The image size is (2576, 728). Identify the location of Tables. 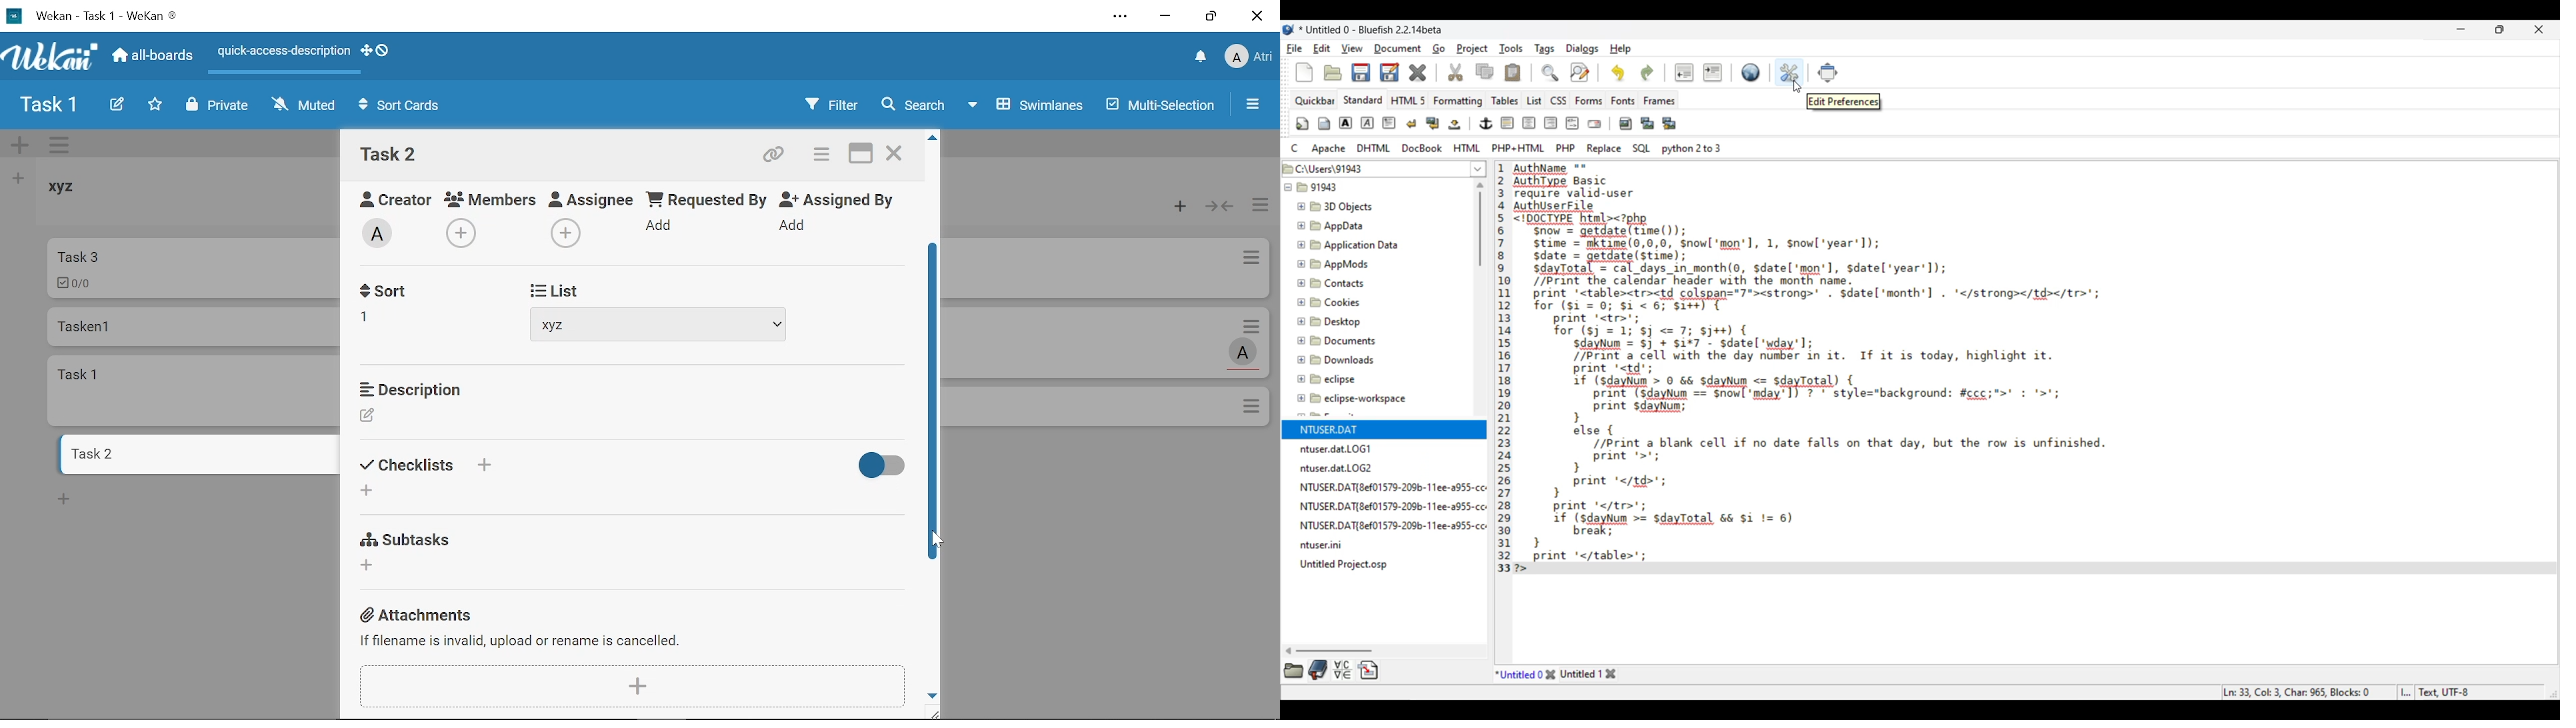
(1505, 101).